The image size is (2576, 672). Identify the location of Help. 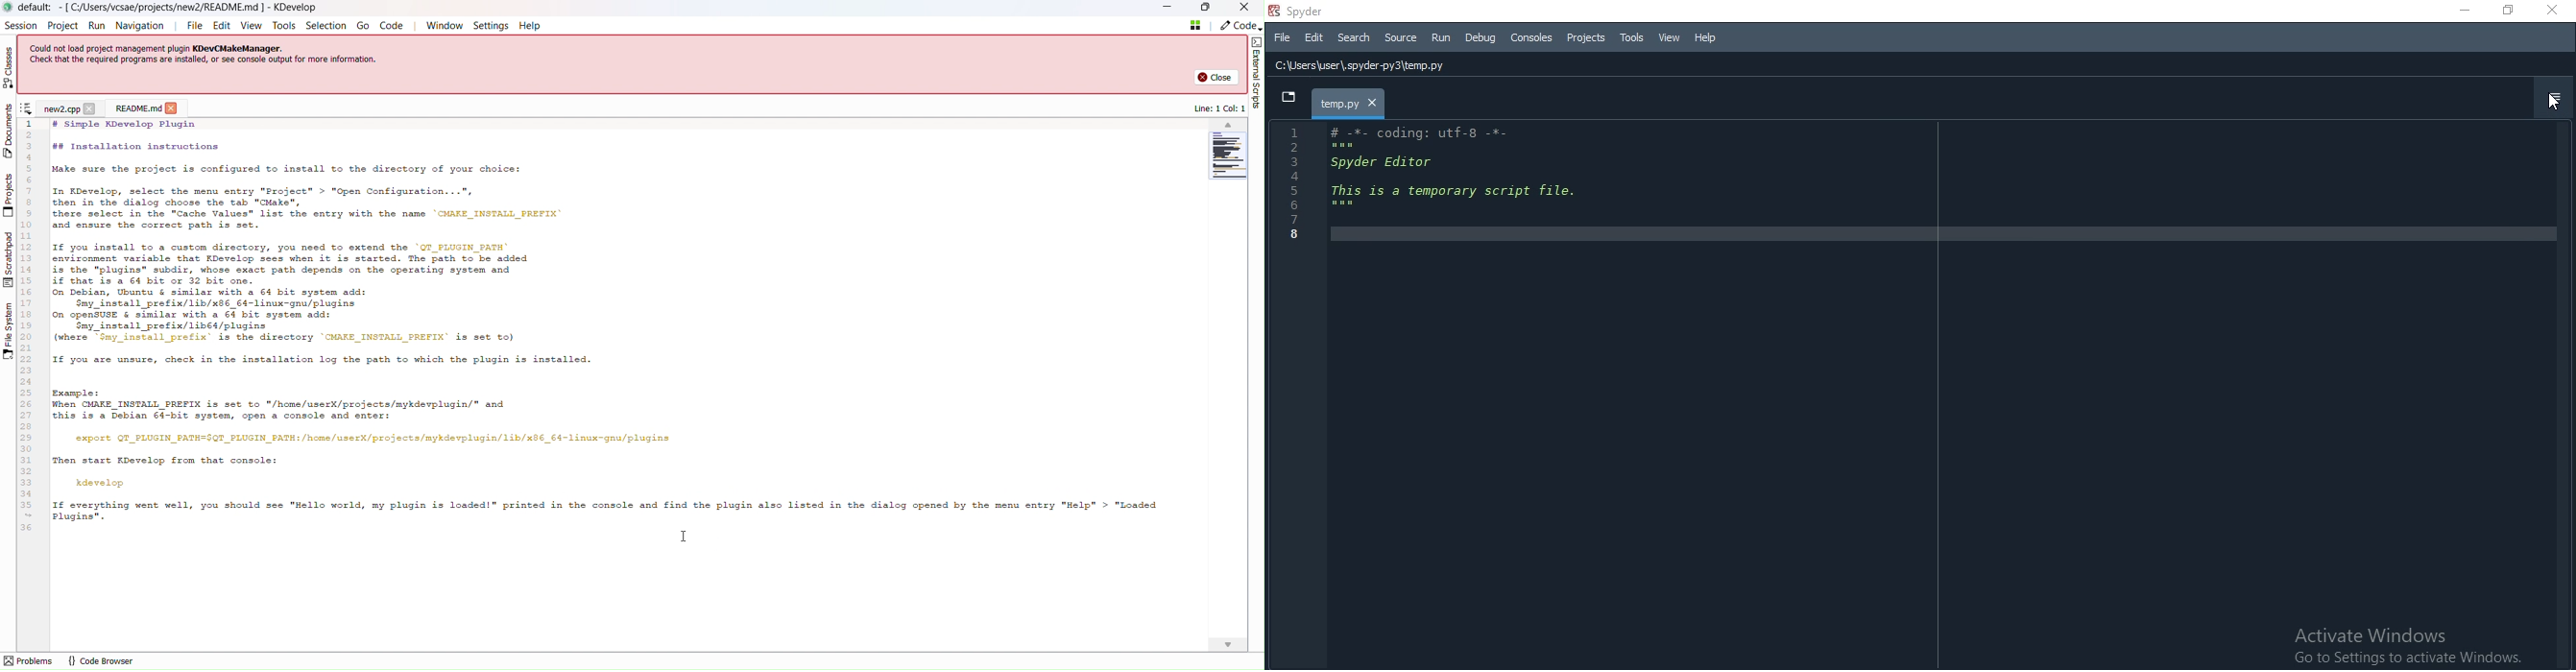
(1706, 38).